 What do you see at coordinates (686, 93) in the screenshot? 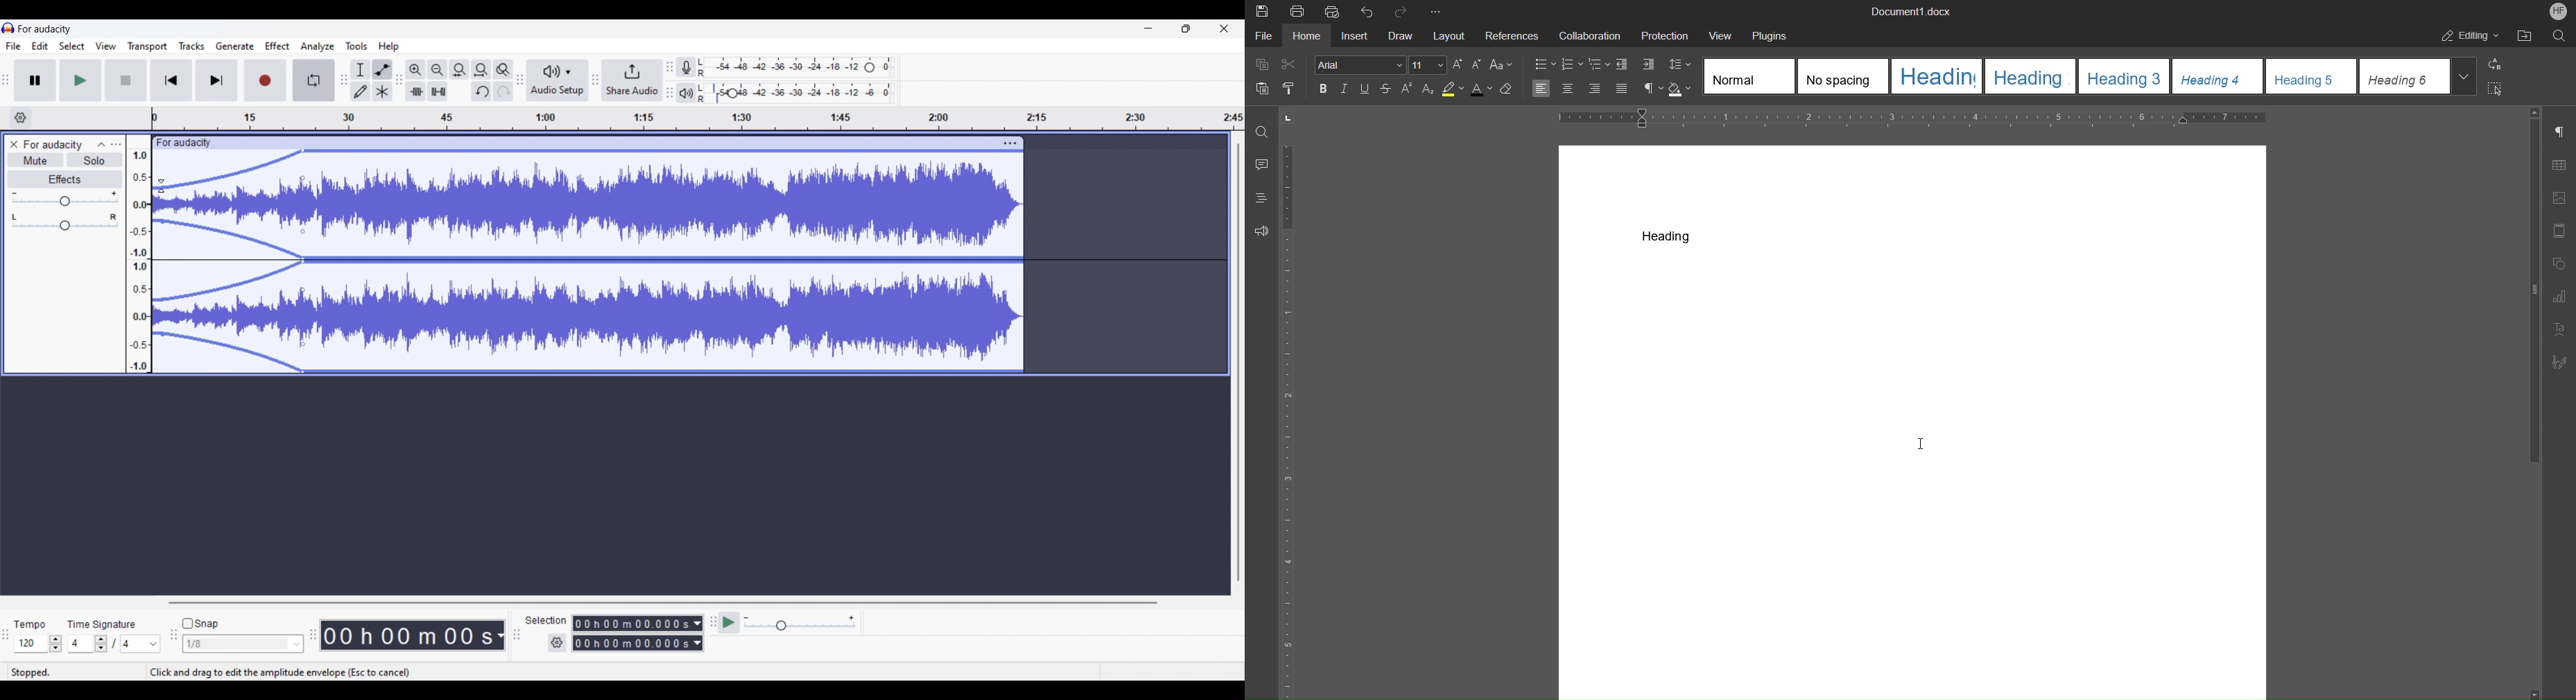
I see `Playback meter` at bounding box center [686, 93].